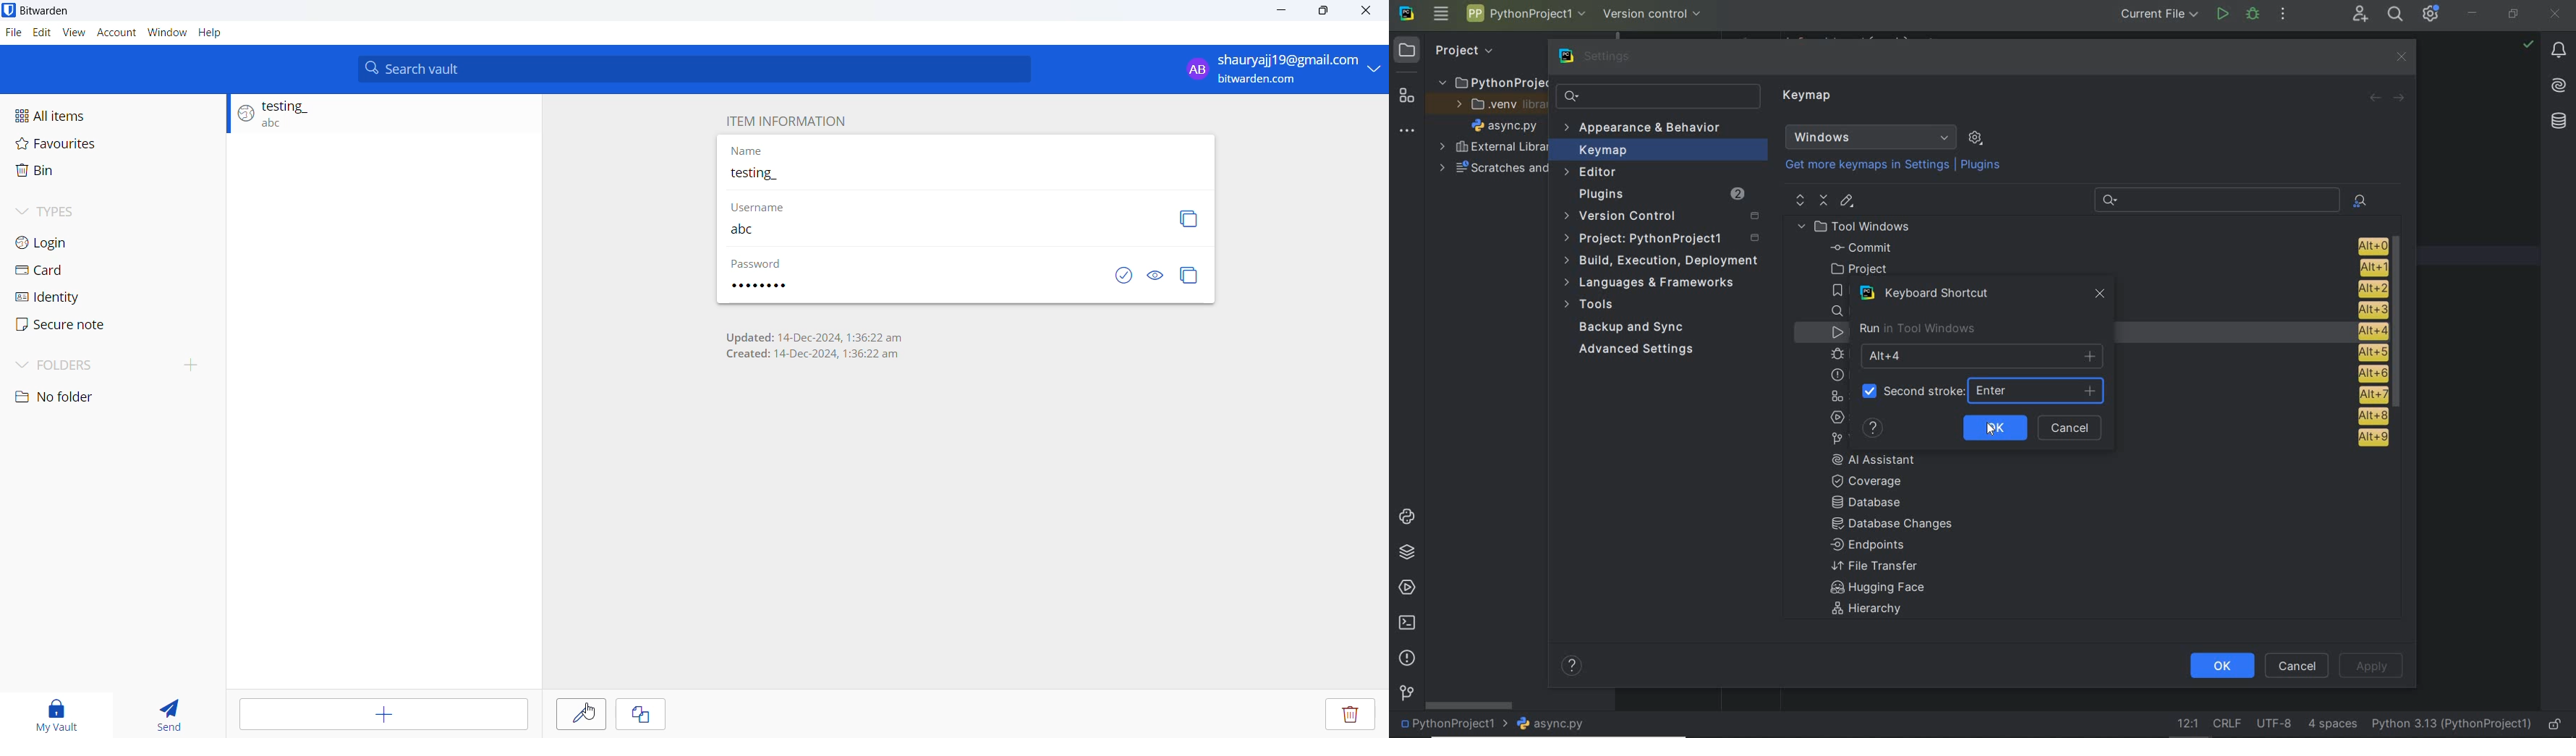  What do you see at coordinates (2556, 13) in the screenshot?
I see `close` at bounding box center [2556, 13].